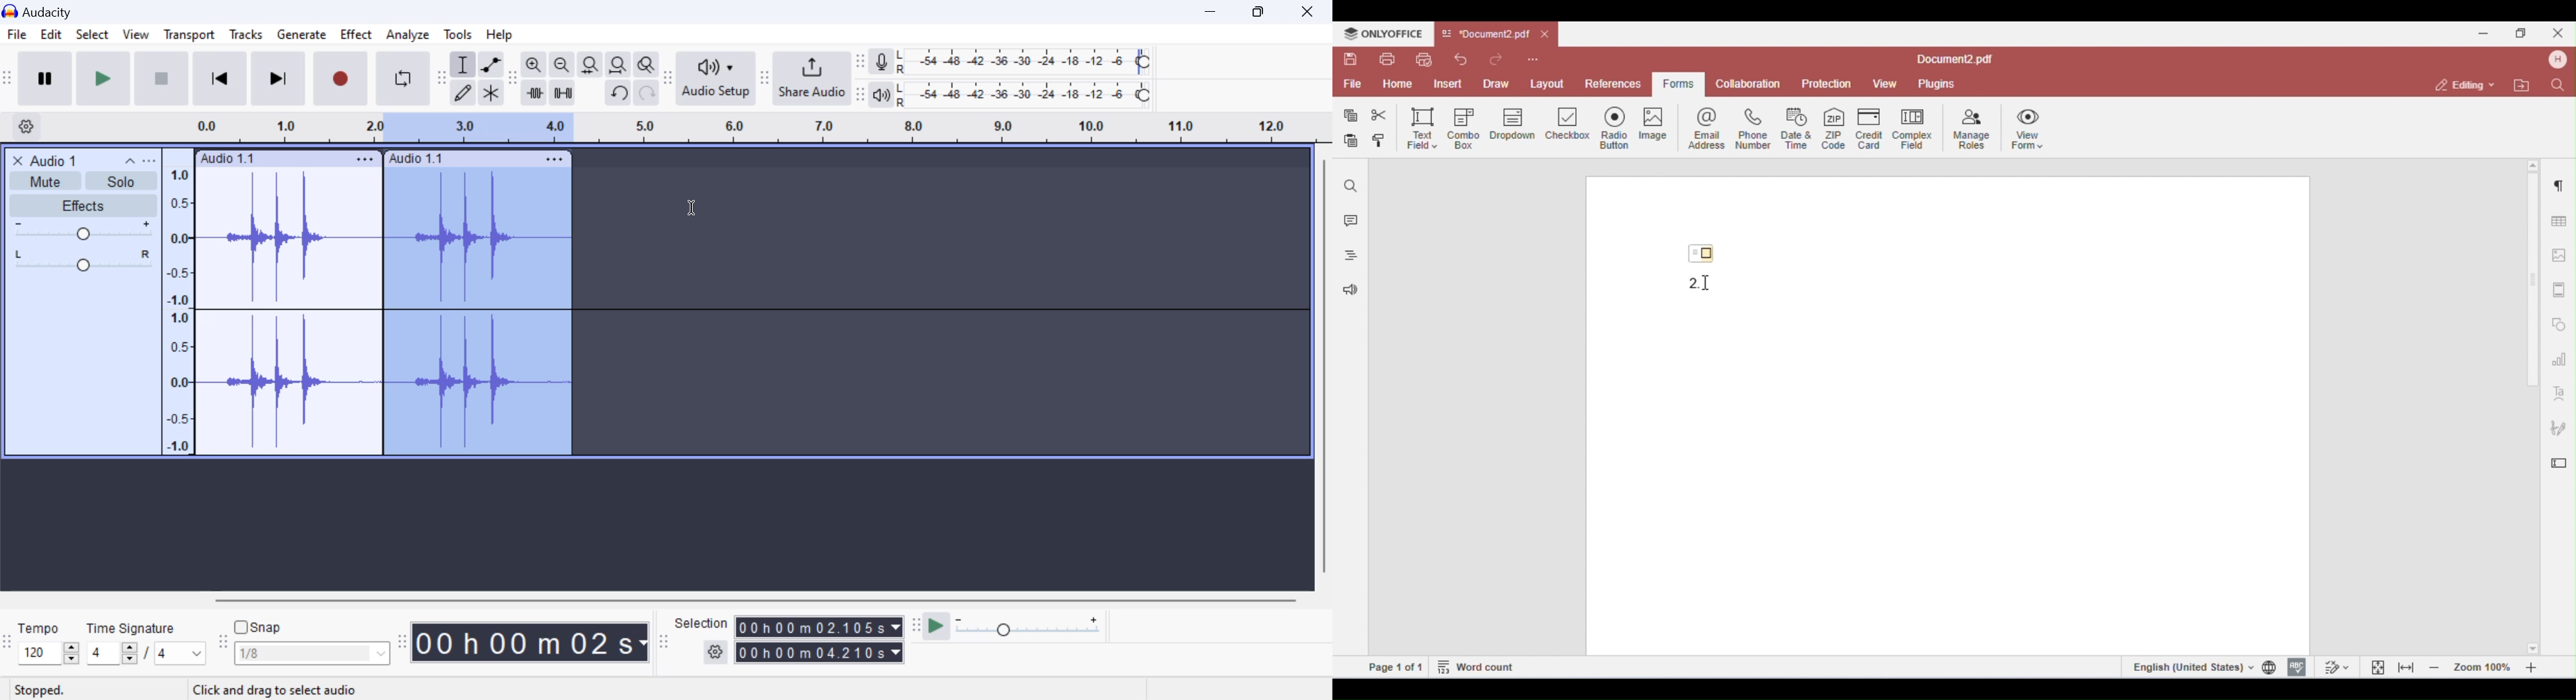  What do you see at coordinates (357, 37) in the screenshot?
I see `Effect` at bounding box center [357, 37].